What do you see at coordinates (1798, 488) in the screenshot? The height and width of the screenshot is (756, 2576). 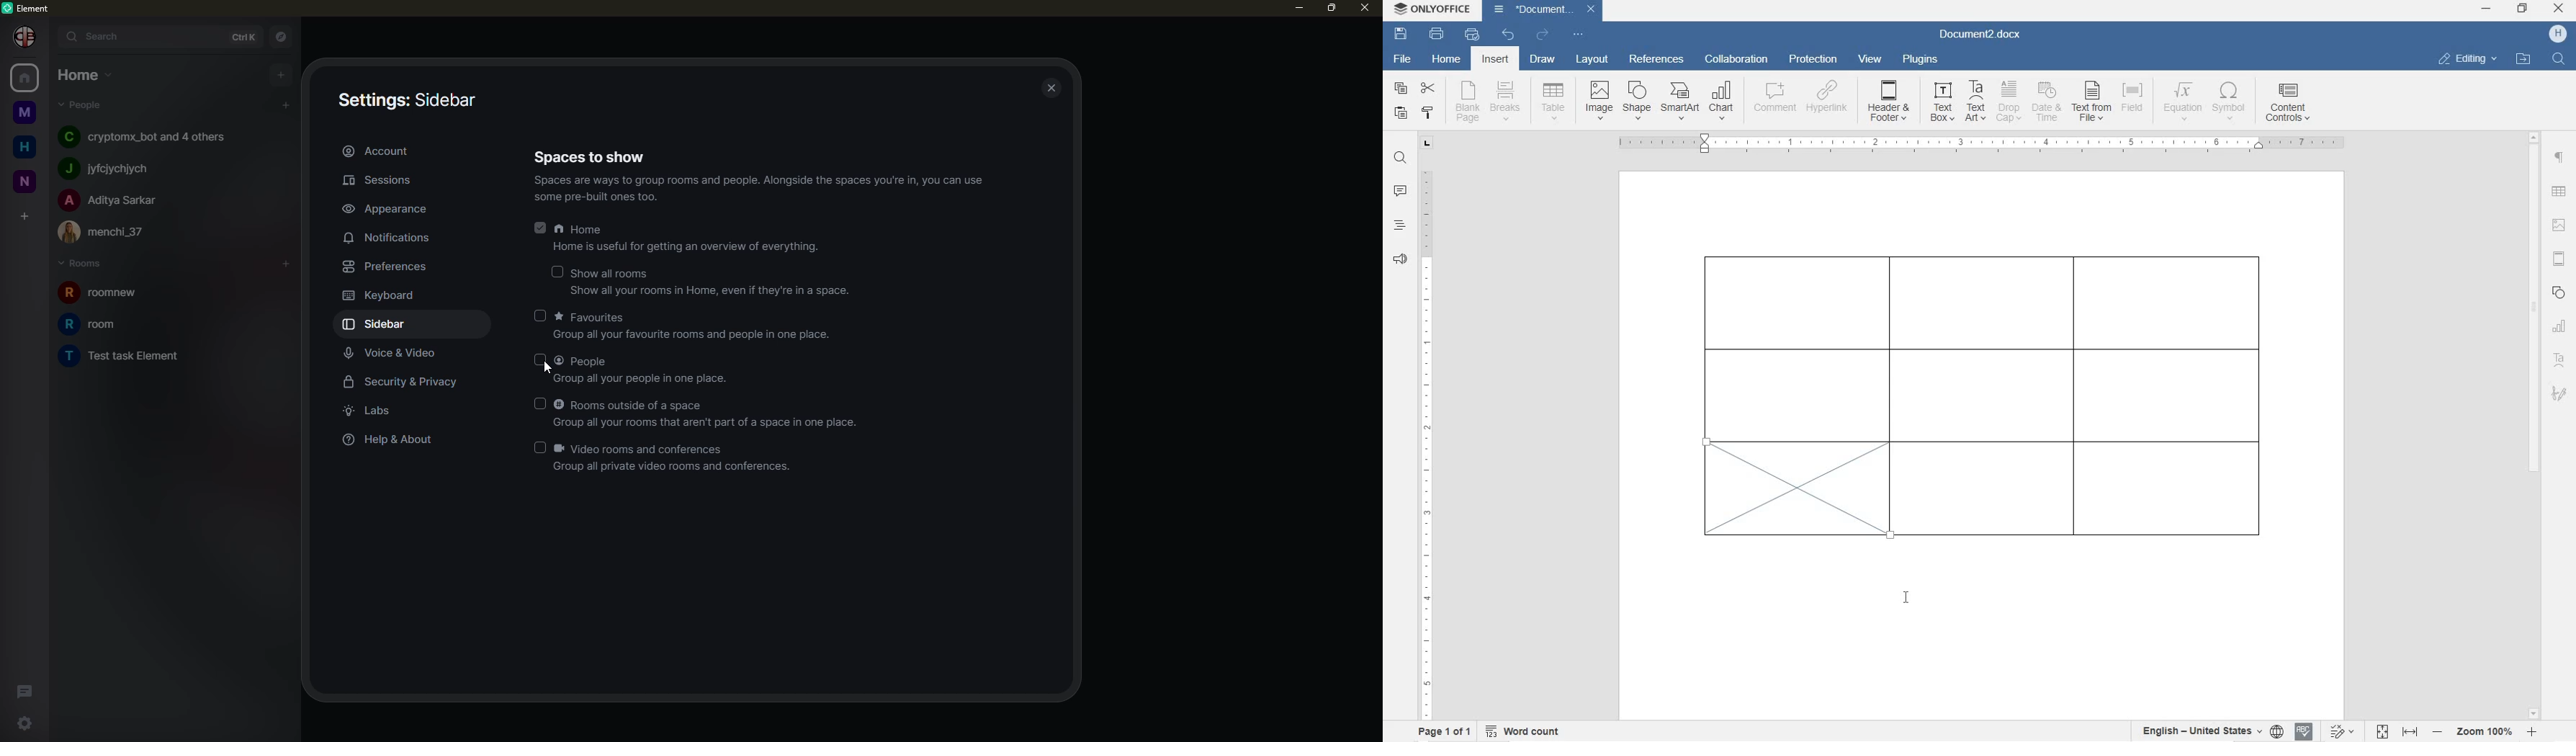 I see `diagonal line borders added` at bounding box center [1798, 488].